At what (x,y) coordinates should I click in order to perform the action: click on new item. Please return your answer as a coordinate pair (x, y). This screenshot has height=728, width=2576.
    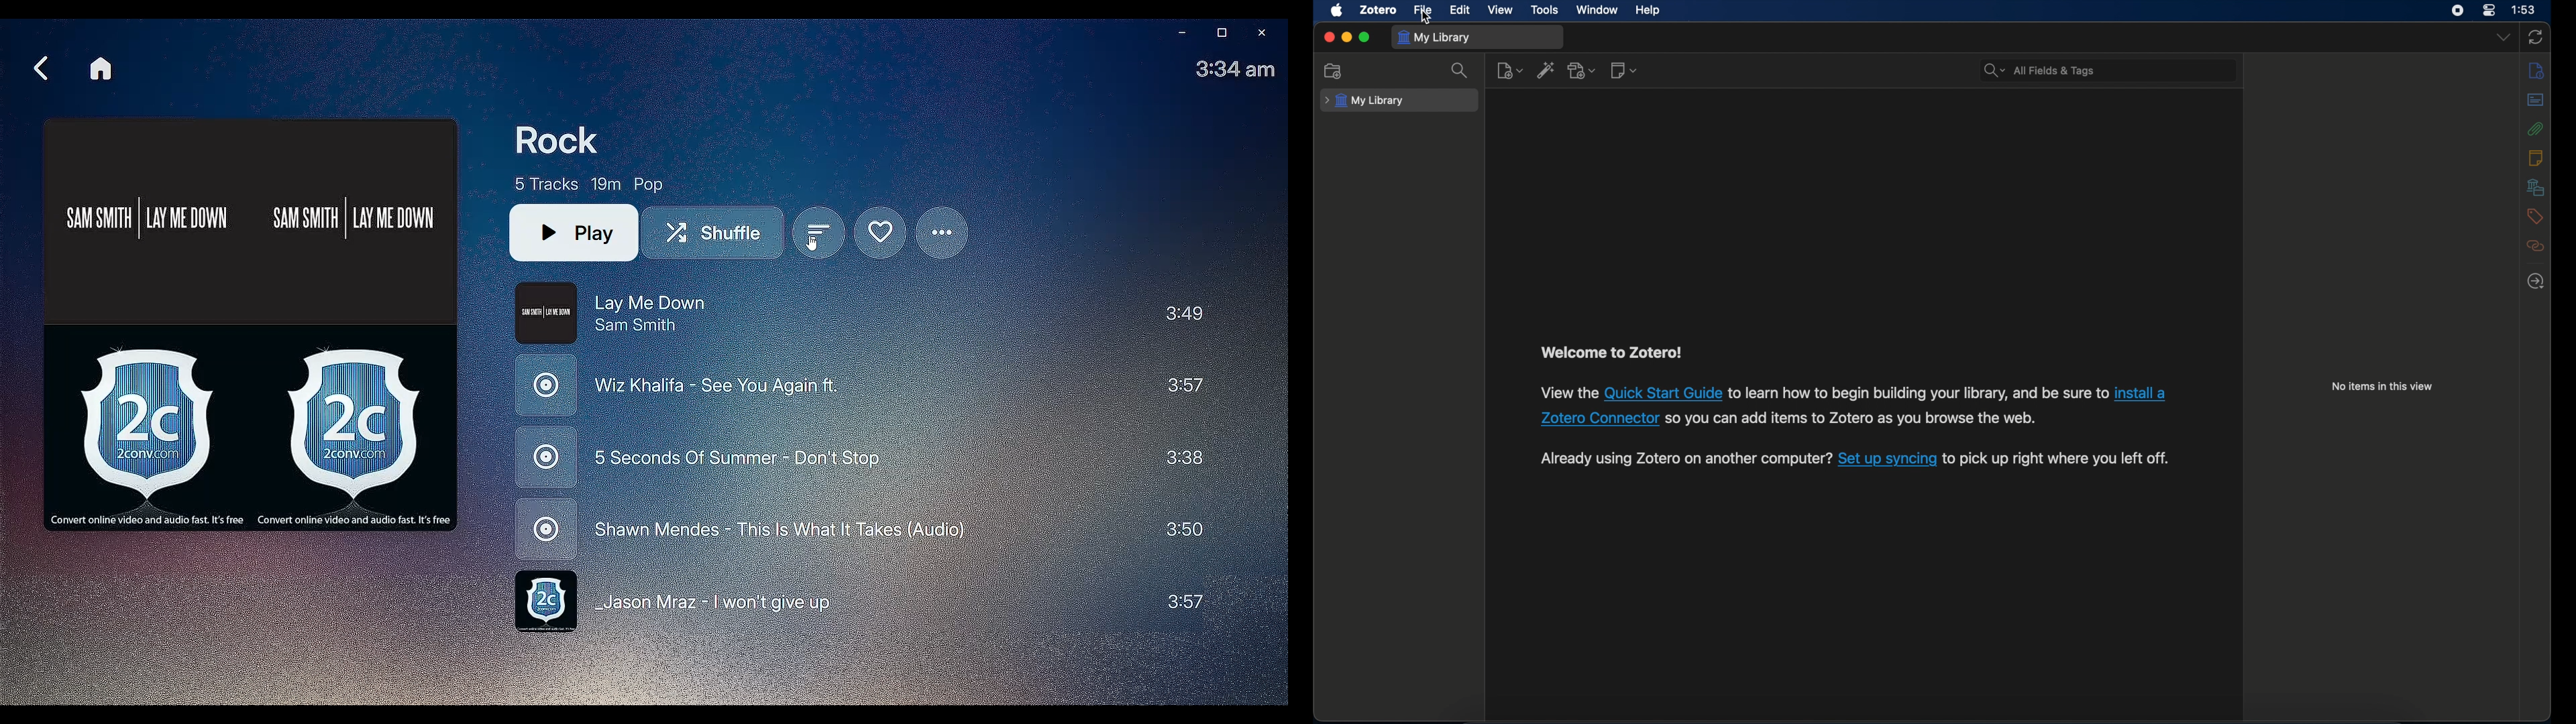
    Looking at the image, I should click on (1509, 70).